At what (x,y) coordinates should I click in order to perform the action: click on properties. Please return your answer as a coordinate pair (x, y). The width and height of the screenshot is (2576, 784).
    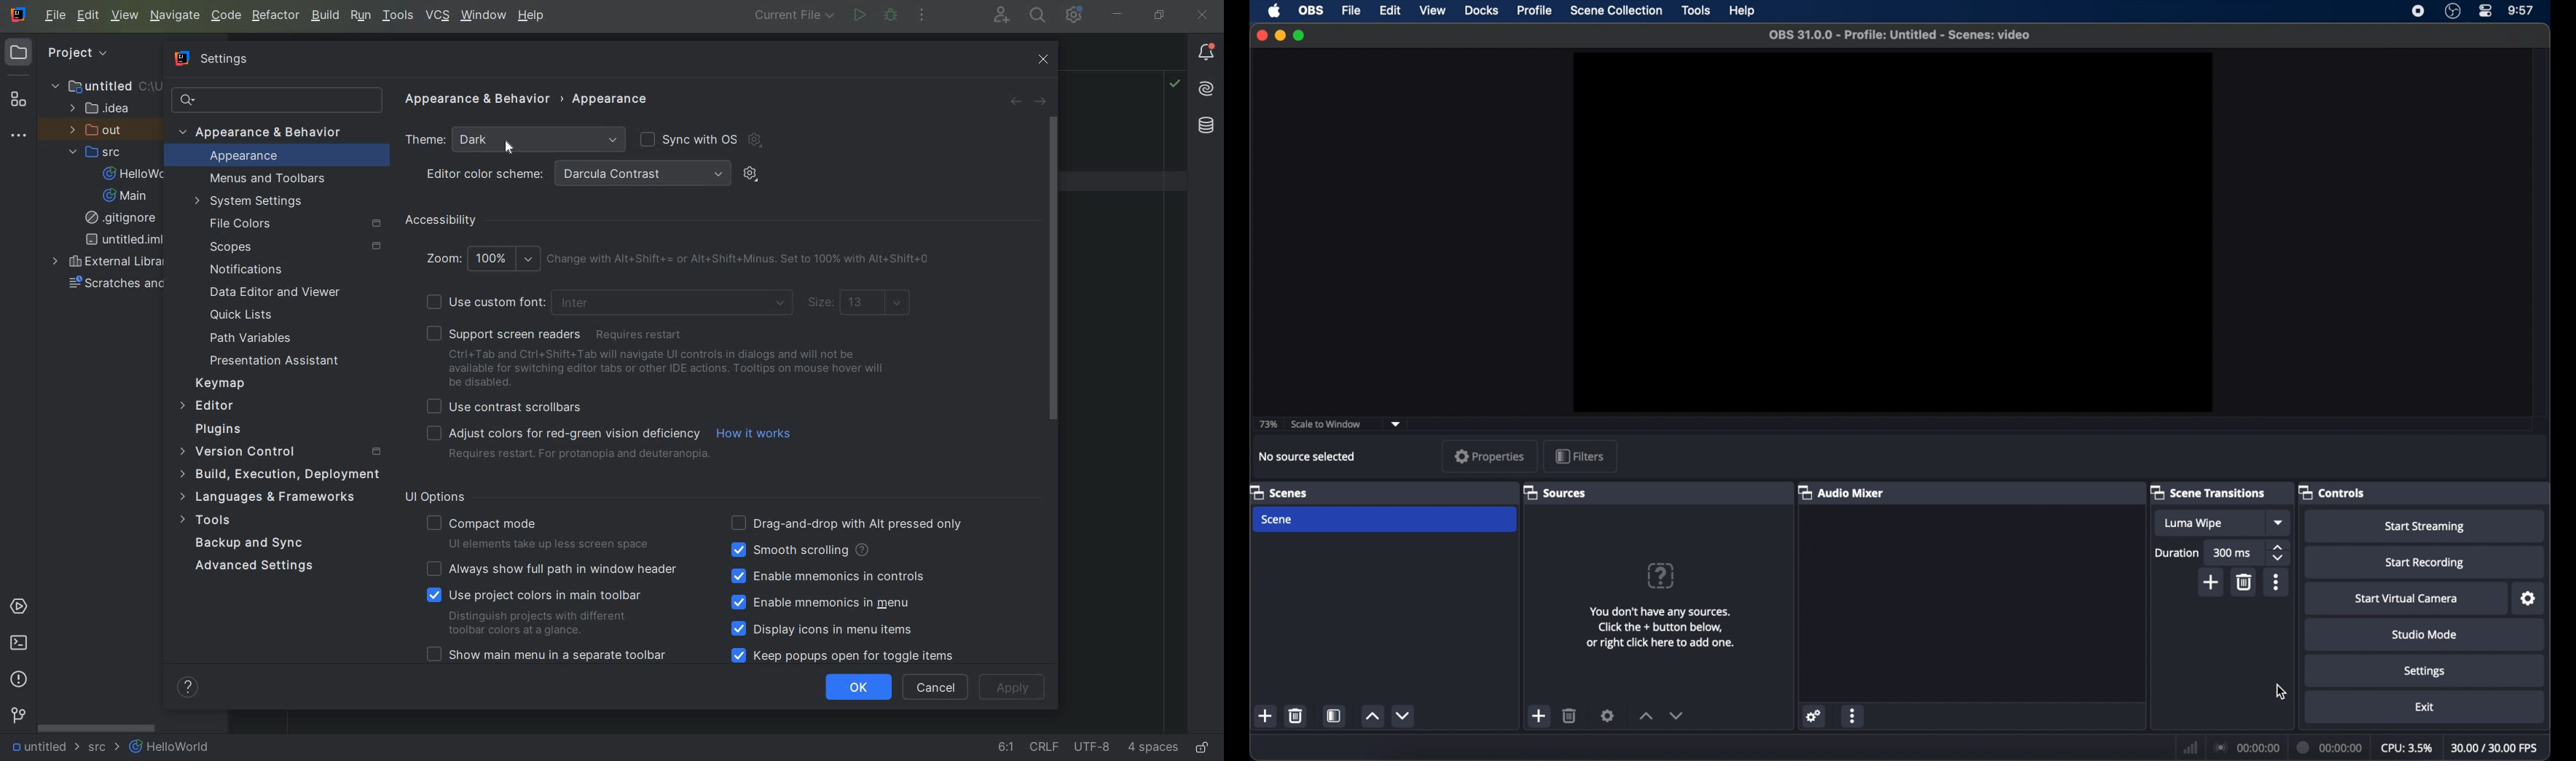
    Looking at the image, I should click on (1491, 456).